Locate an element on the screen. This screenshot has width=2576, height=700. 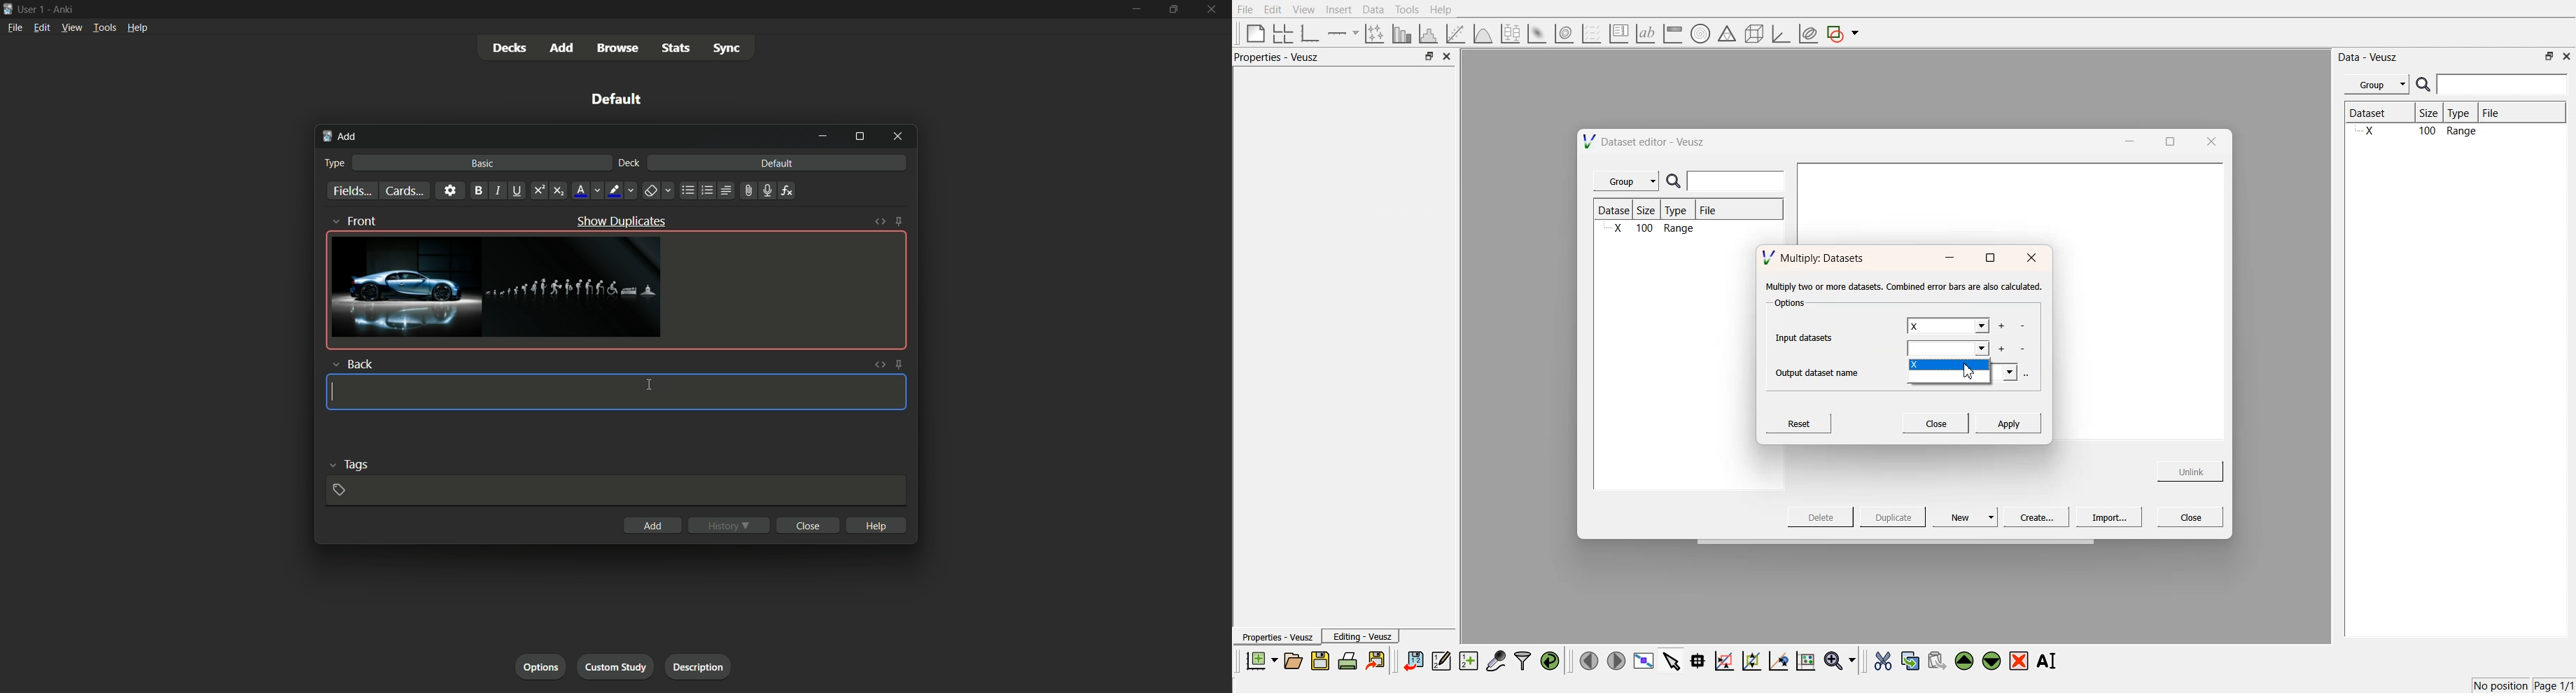
file menu is located at coordinates (13, 26).